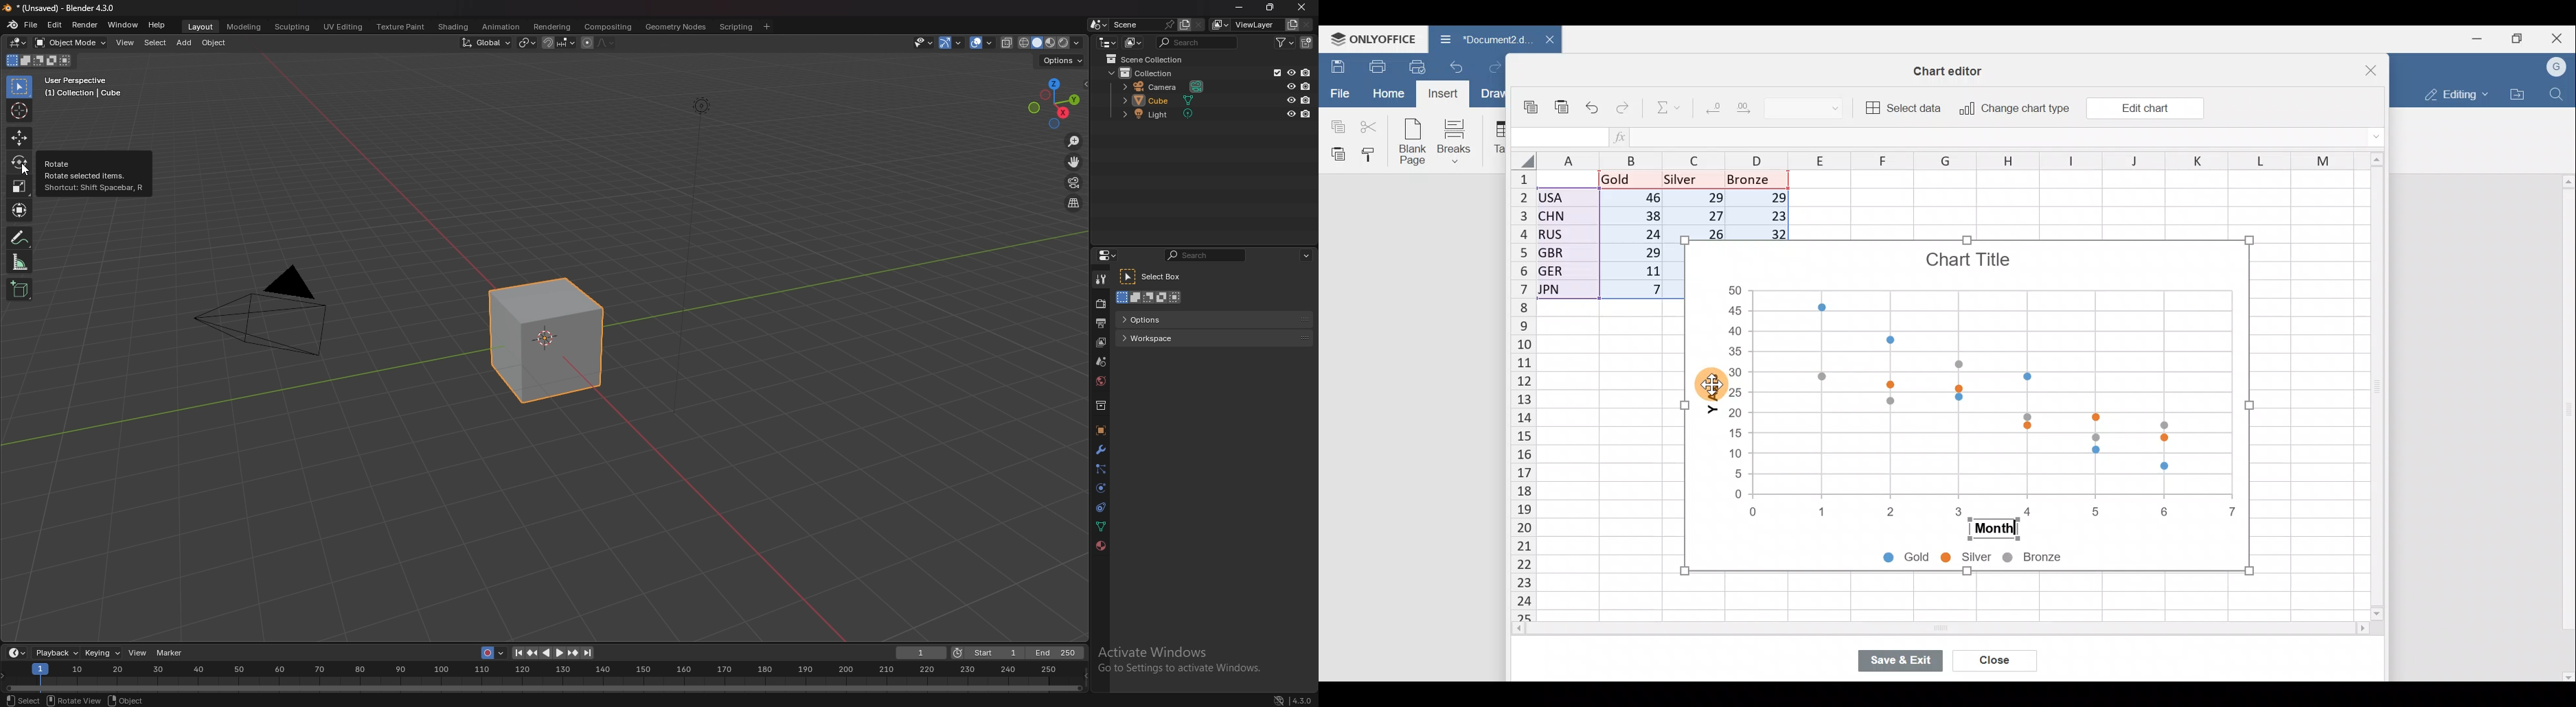  What do you see at coordinates (1373, 39) in the screenshot?
I see `ONLYOFFICE Menu` at bounding box center [1373, 39].